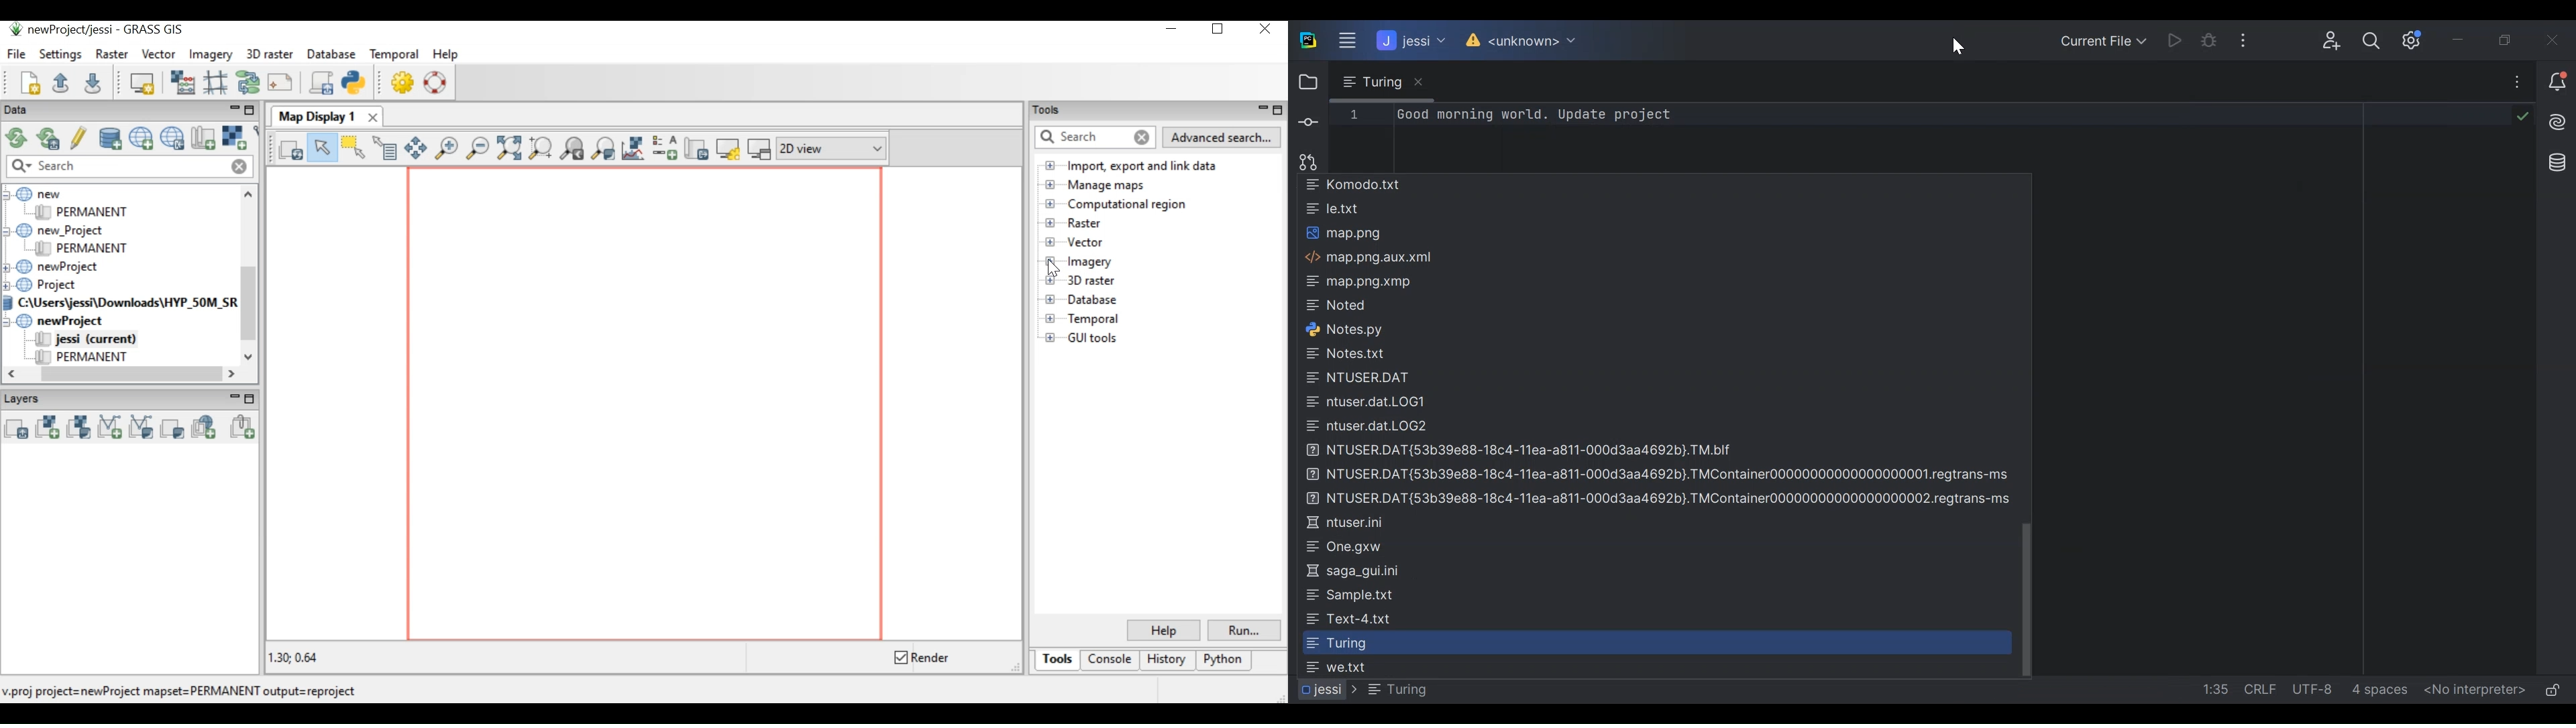 The width and height of the screenshot is (2576, 728). I want to click on newProject, so click(71, 322).